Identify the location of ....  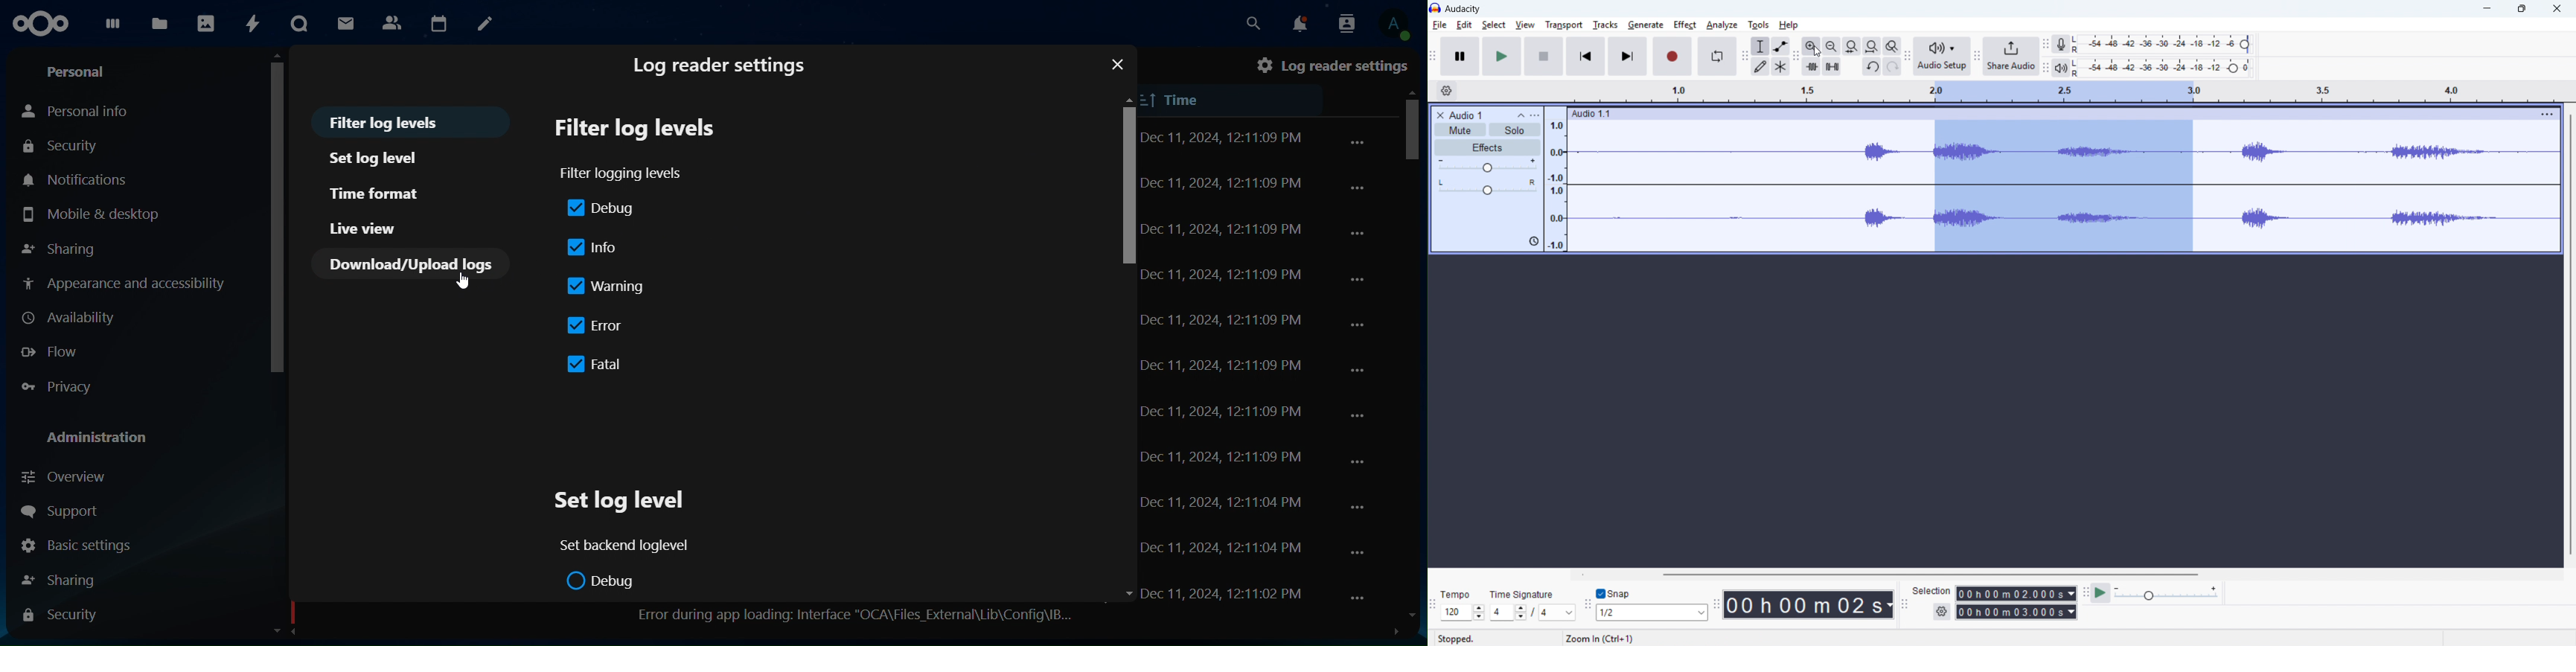
(1361, 327).